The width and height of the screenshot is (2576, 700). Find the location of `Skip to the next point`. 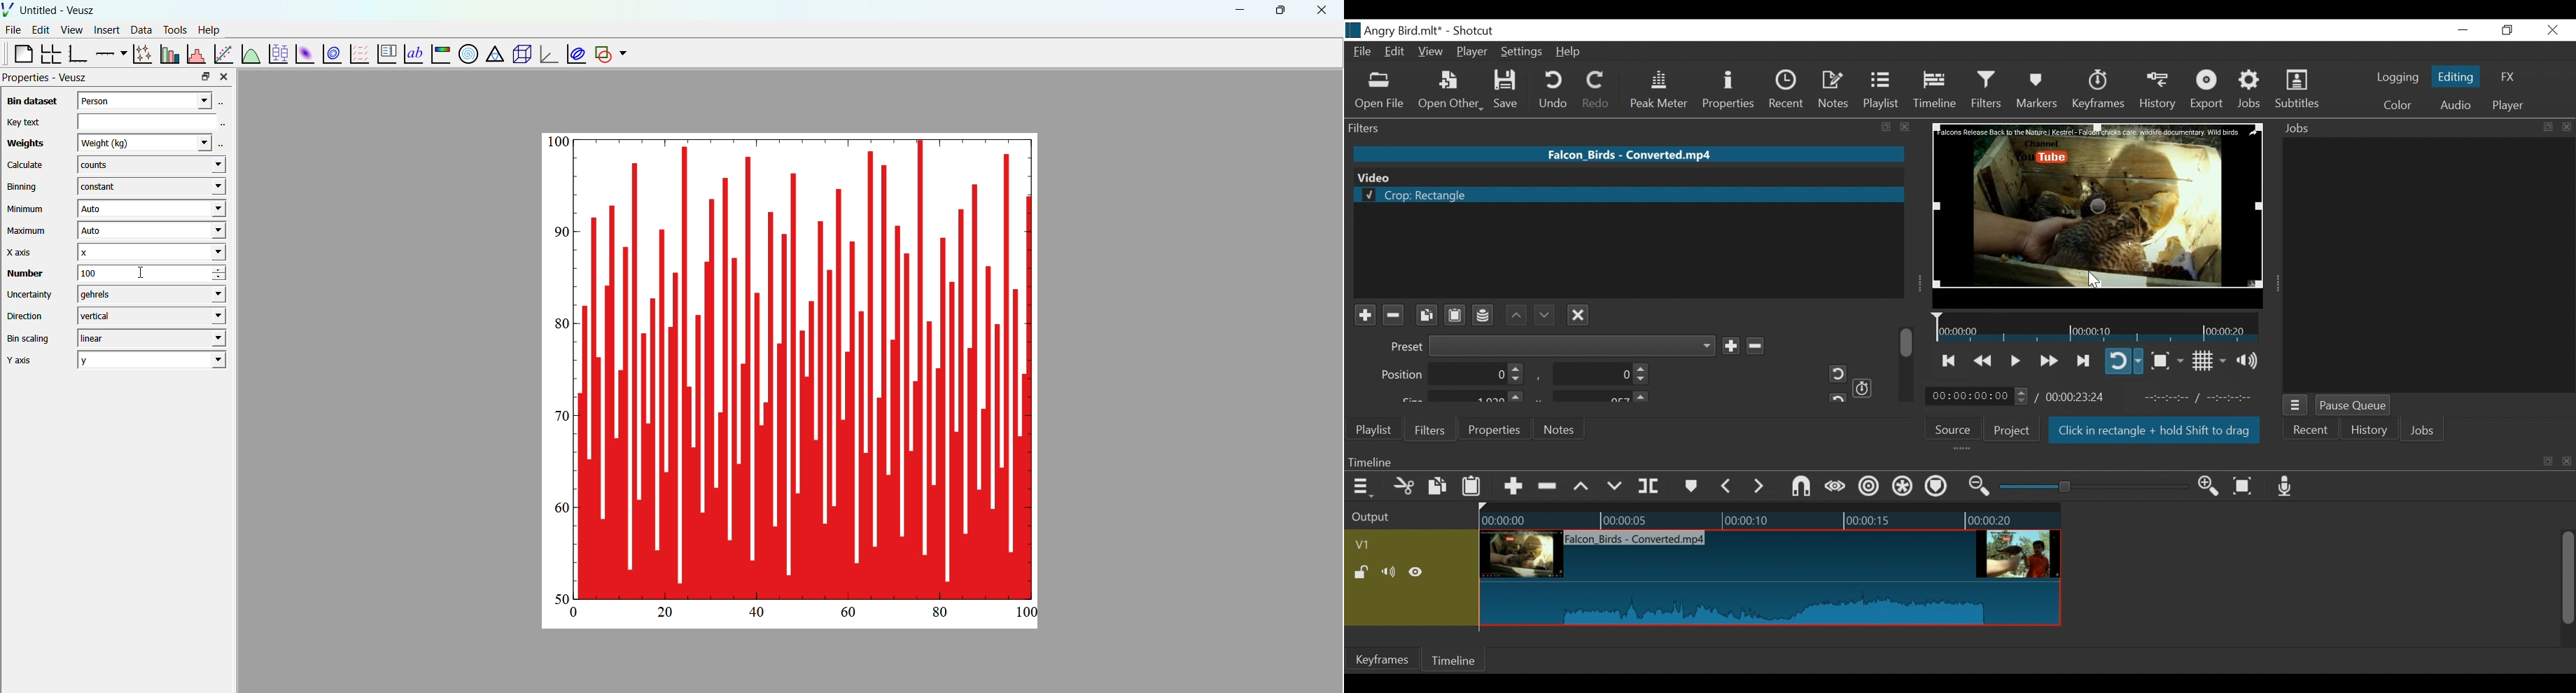

Skip to the next point is located at coordinates (2084, 361).